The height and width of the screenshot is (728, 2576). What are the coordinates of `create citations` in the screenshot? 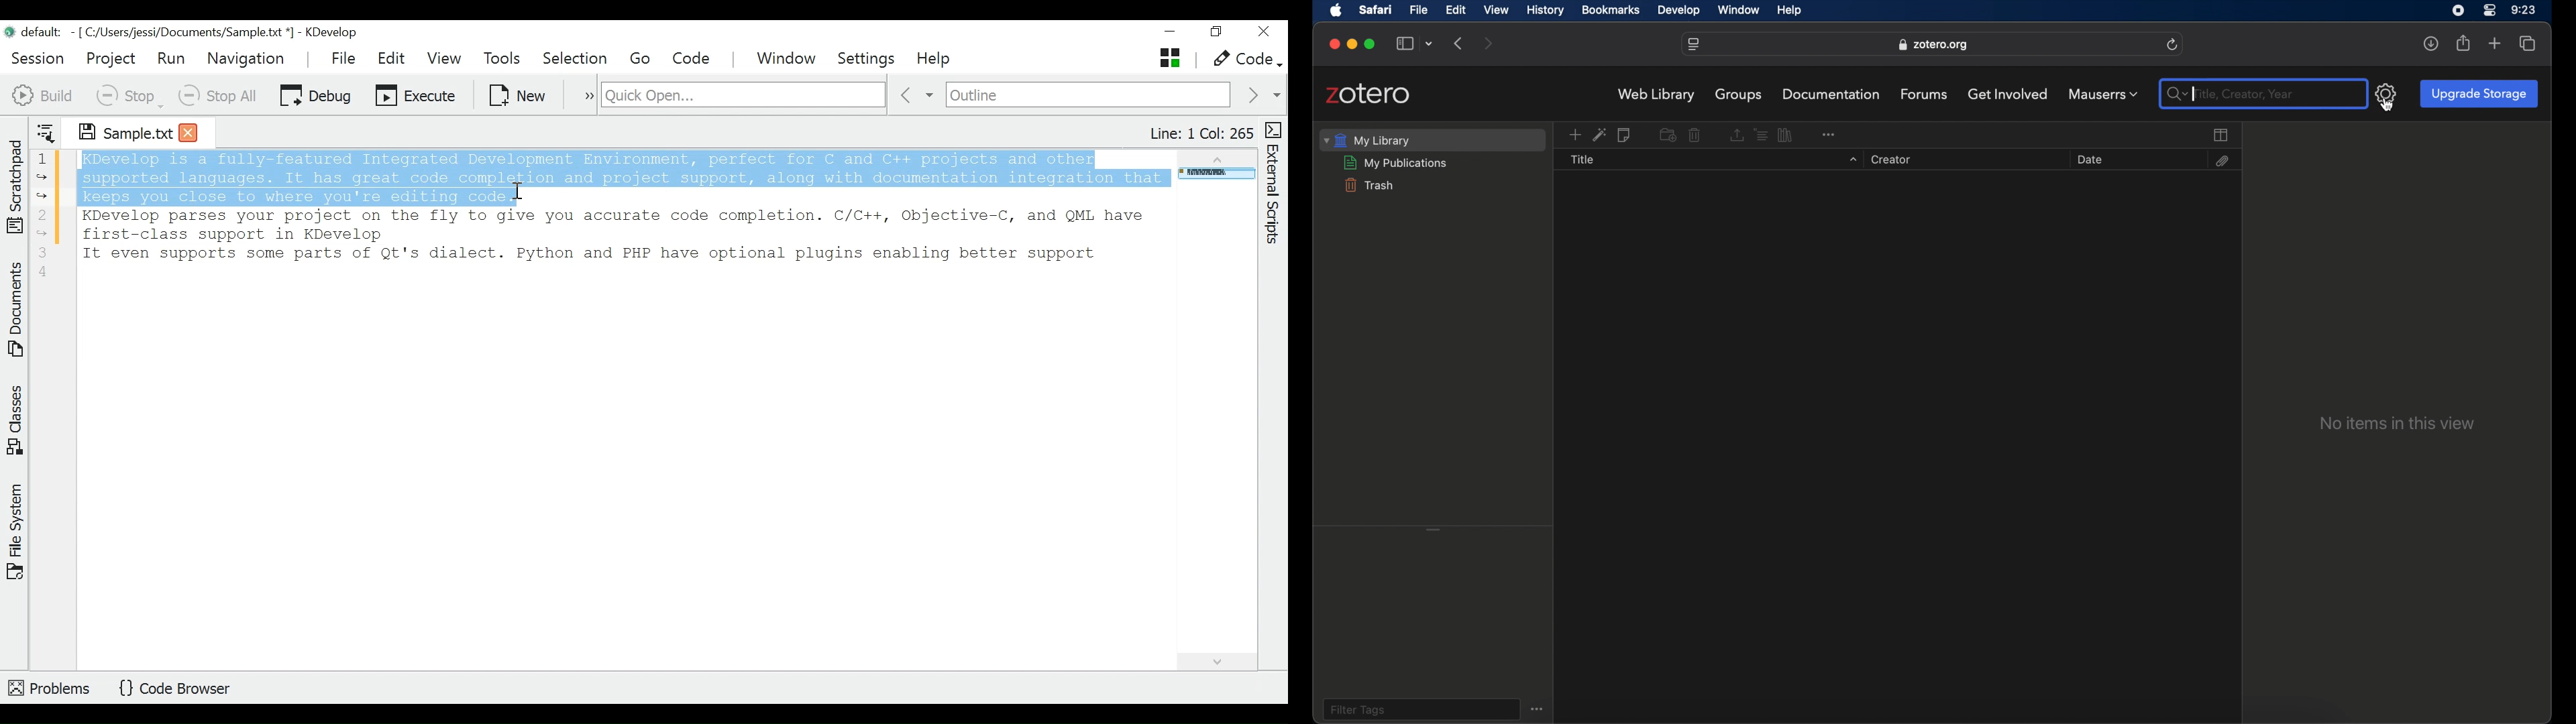 It's located at (1760, 134).